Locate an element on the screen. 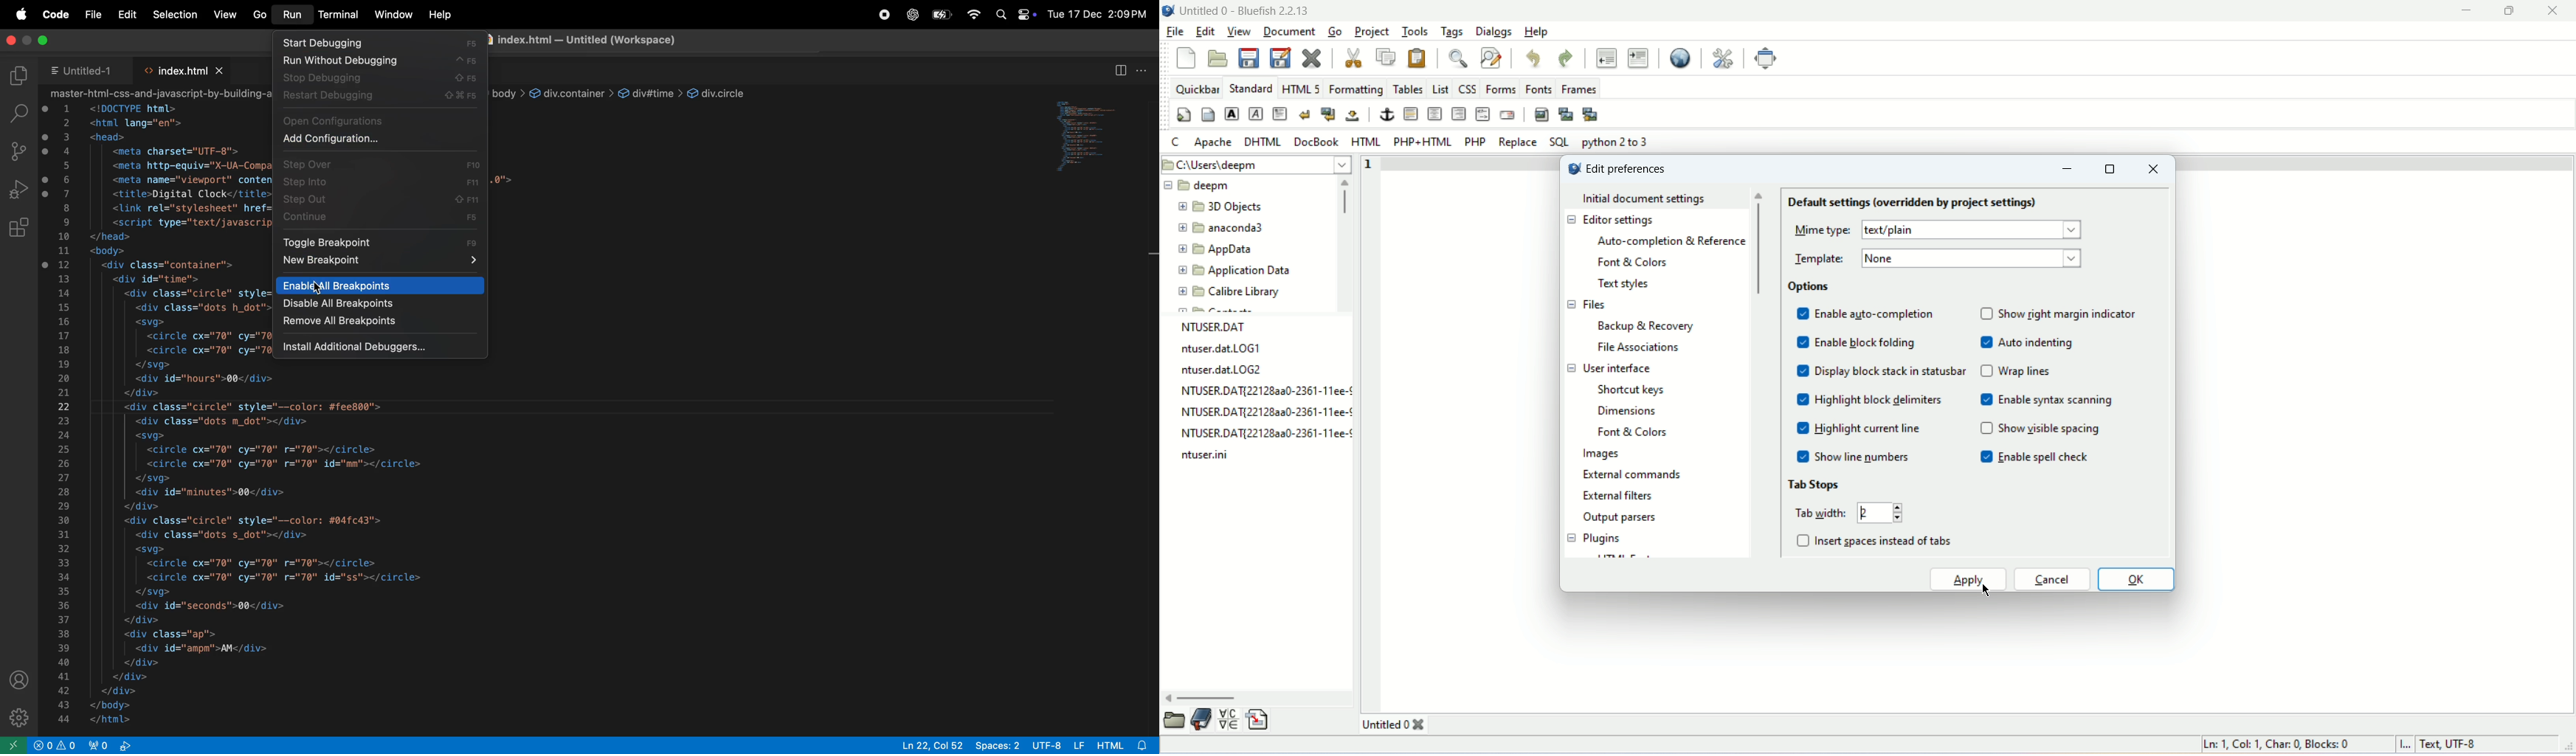 The width and height of the screenshot is (2576, 756). ntuser.dat.LOG2 is located at coordinates (1217, 370).